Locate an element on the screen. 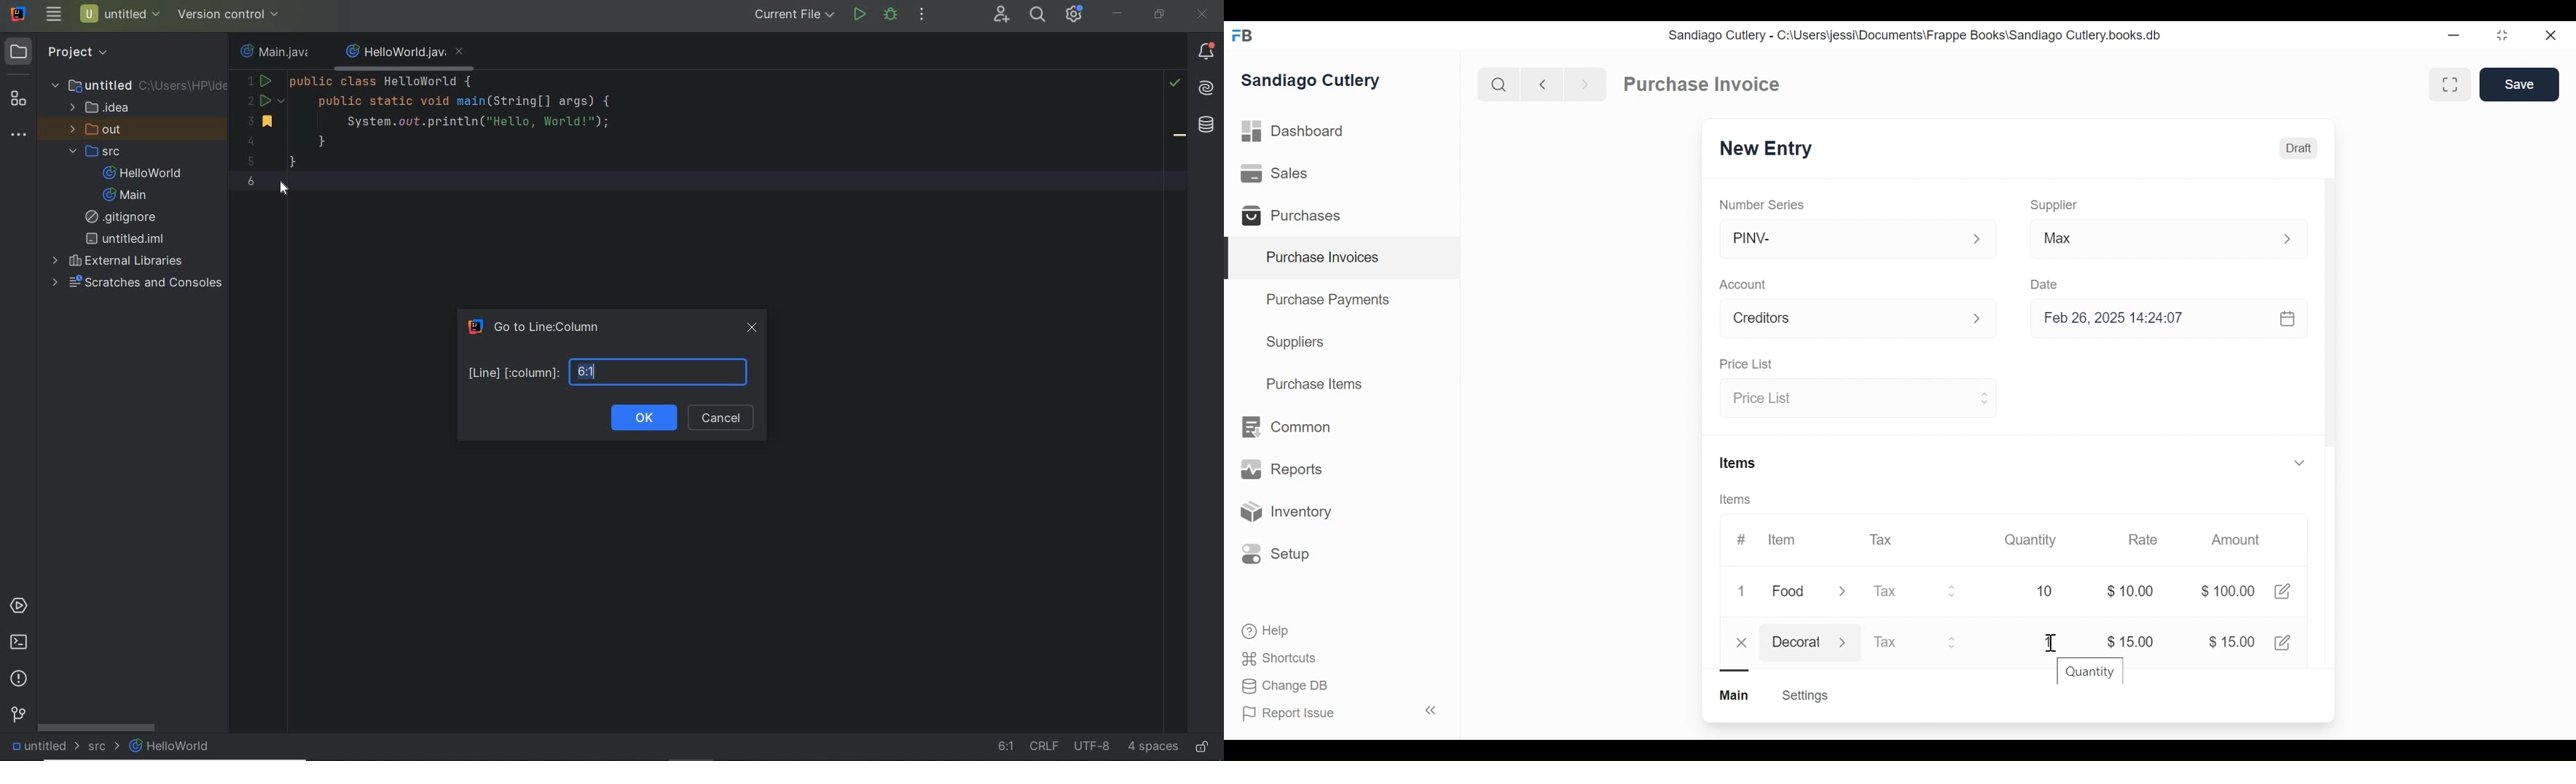 Image resolution: width=2576 pixels, height=784 pixels. close is located at coordinates (2549, 36).